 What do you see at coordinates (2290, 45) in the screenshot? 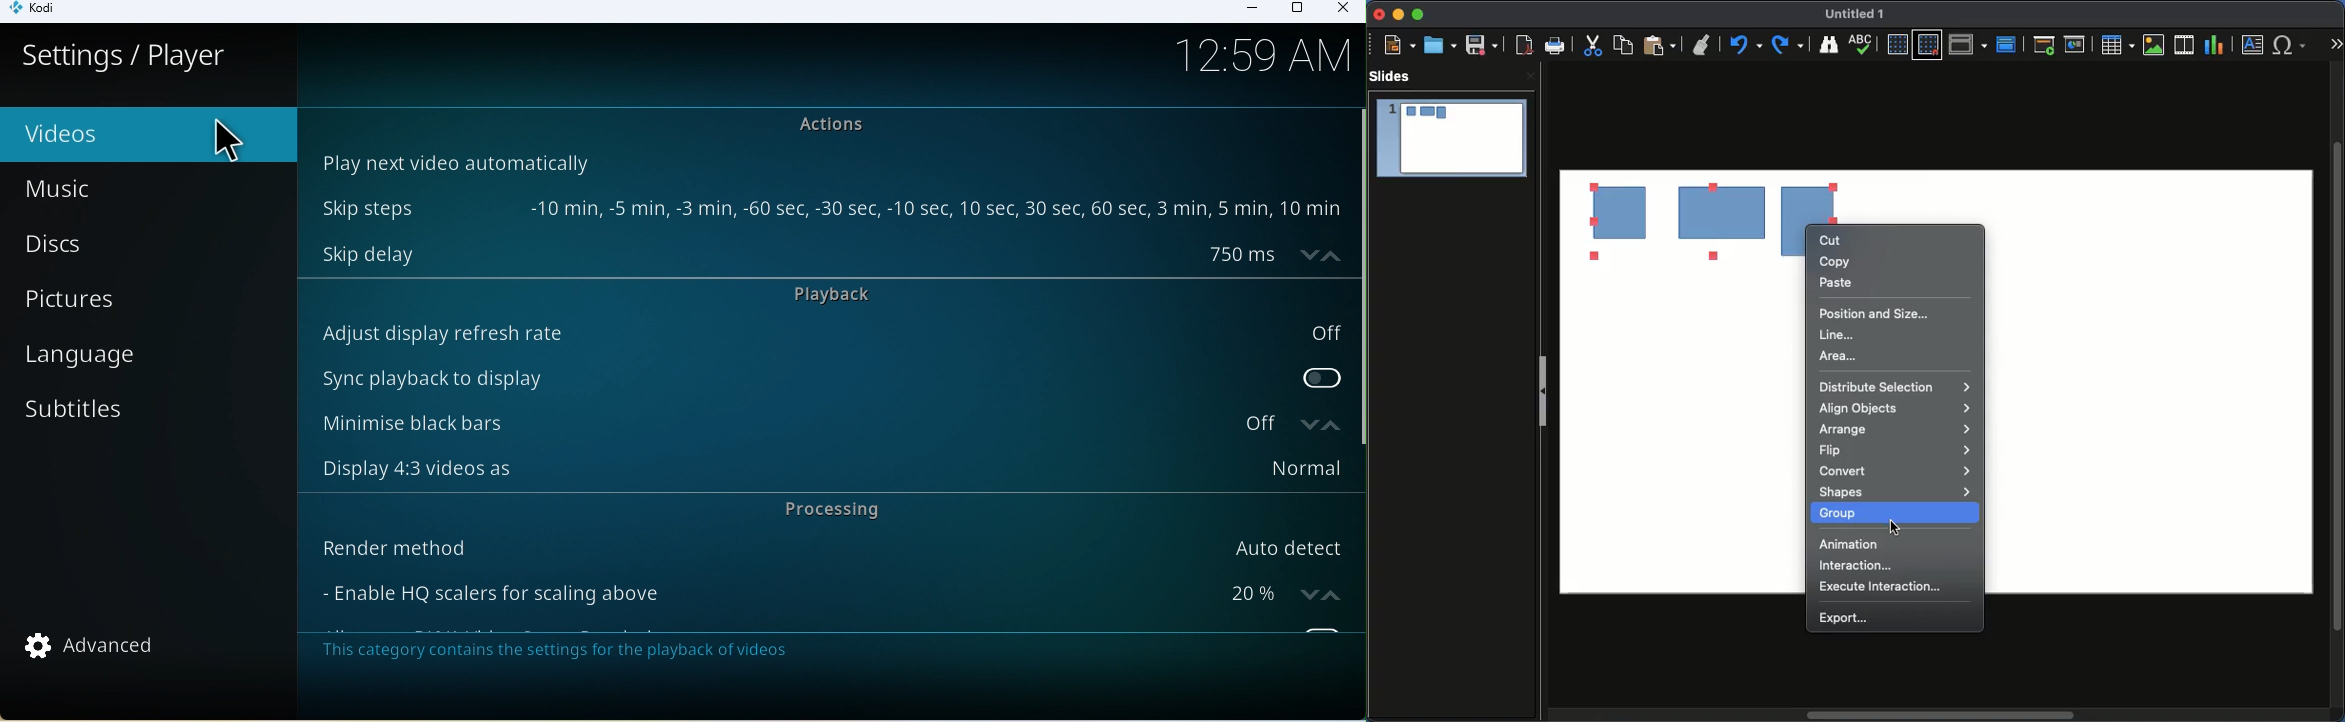
I see `Special characters` at bounding box center [2290, 45].